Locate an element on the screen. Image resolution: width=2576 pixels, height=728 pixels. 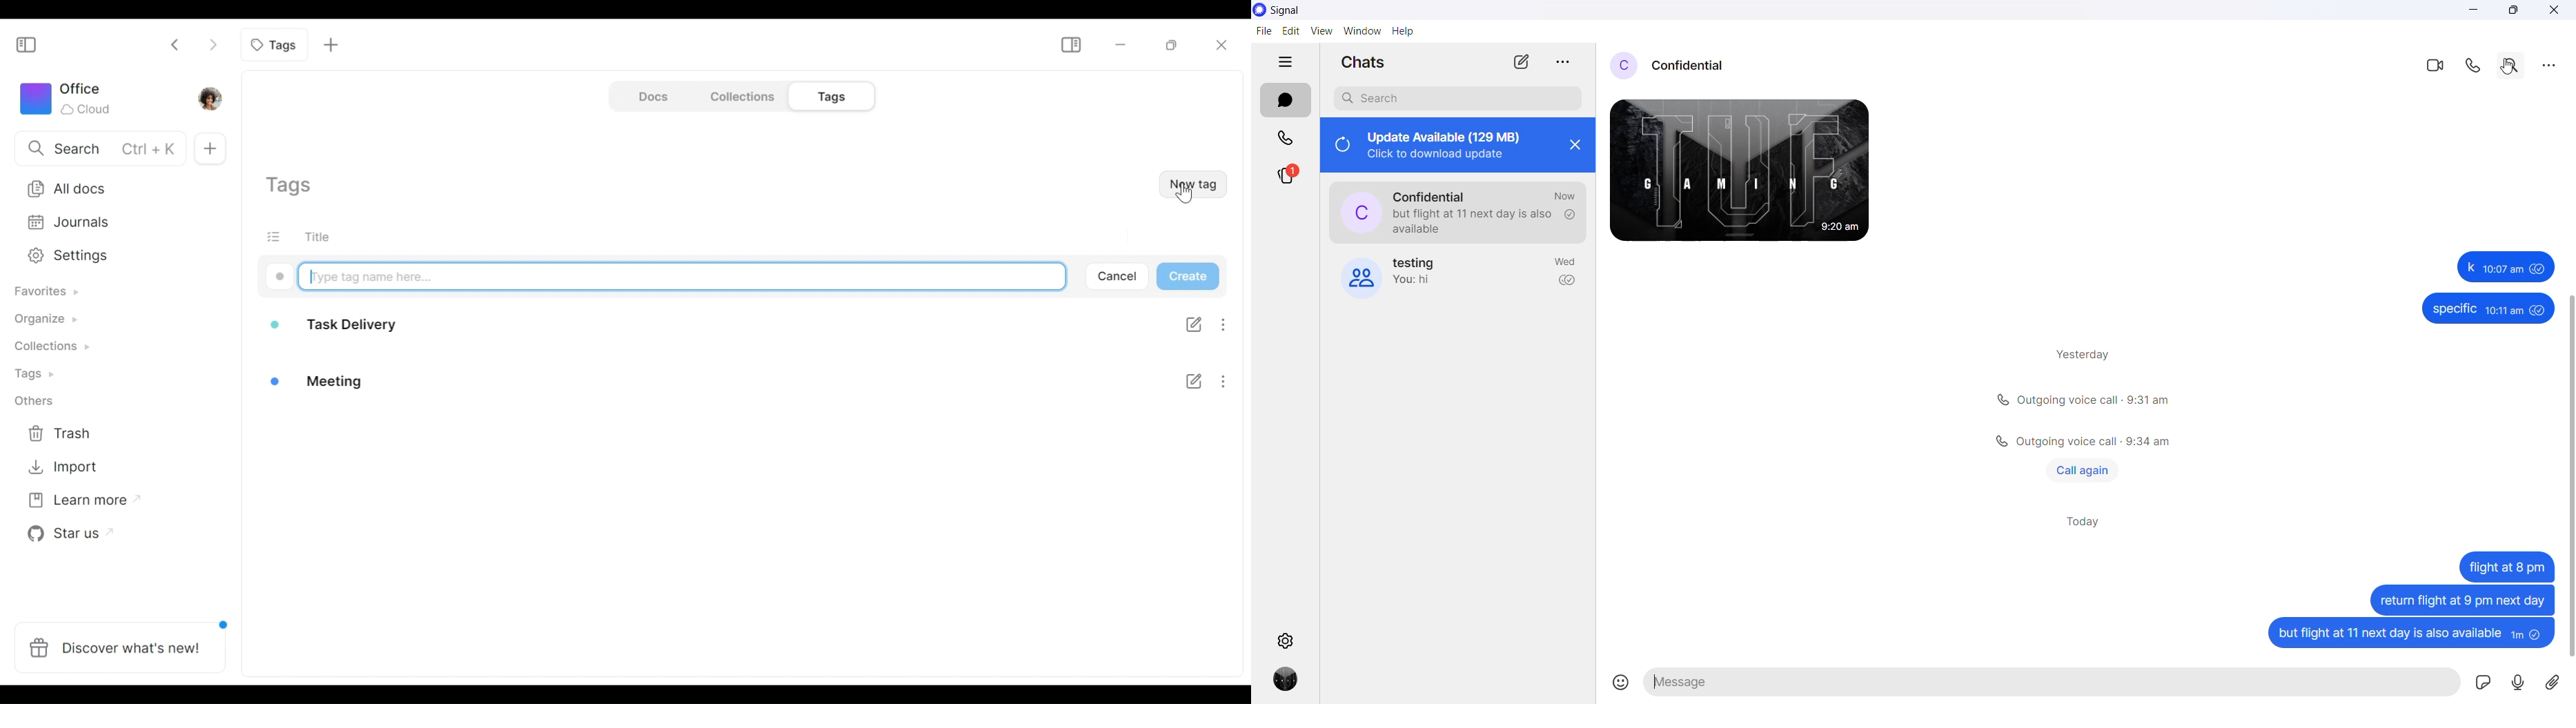
profile picture is located at coordinates (1625, 64).